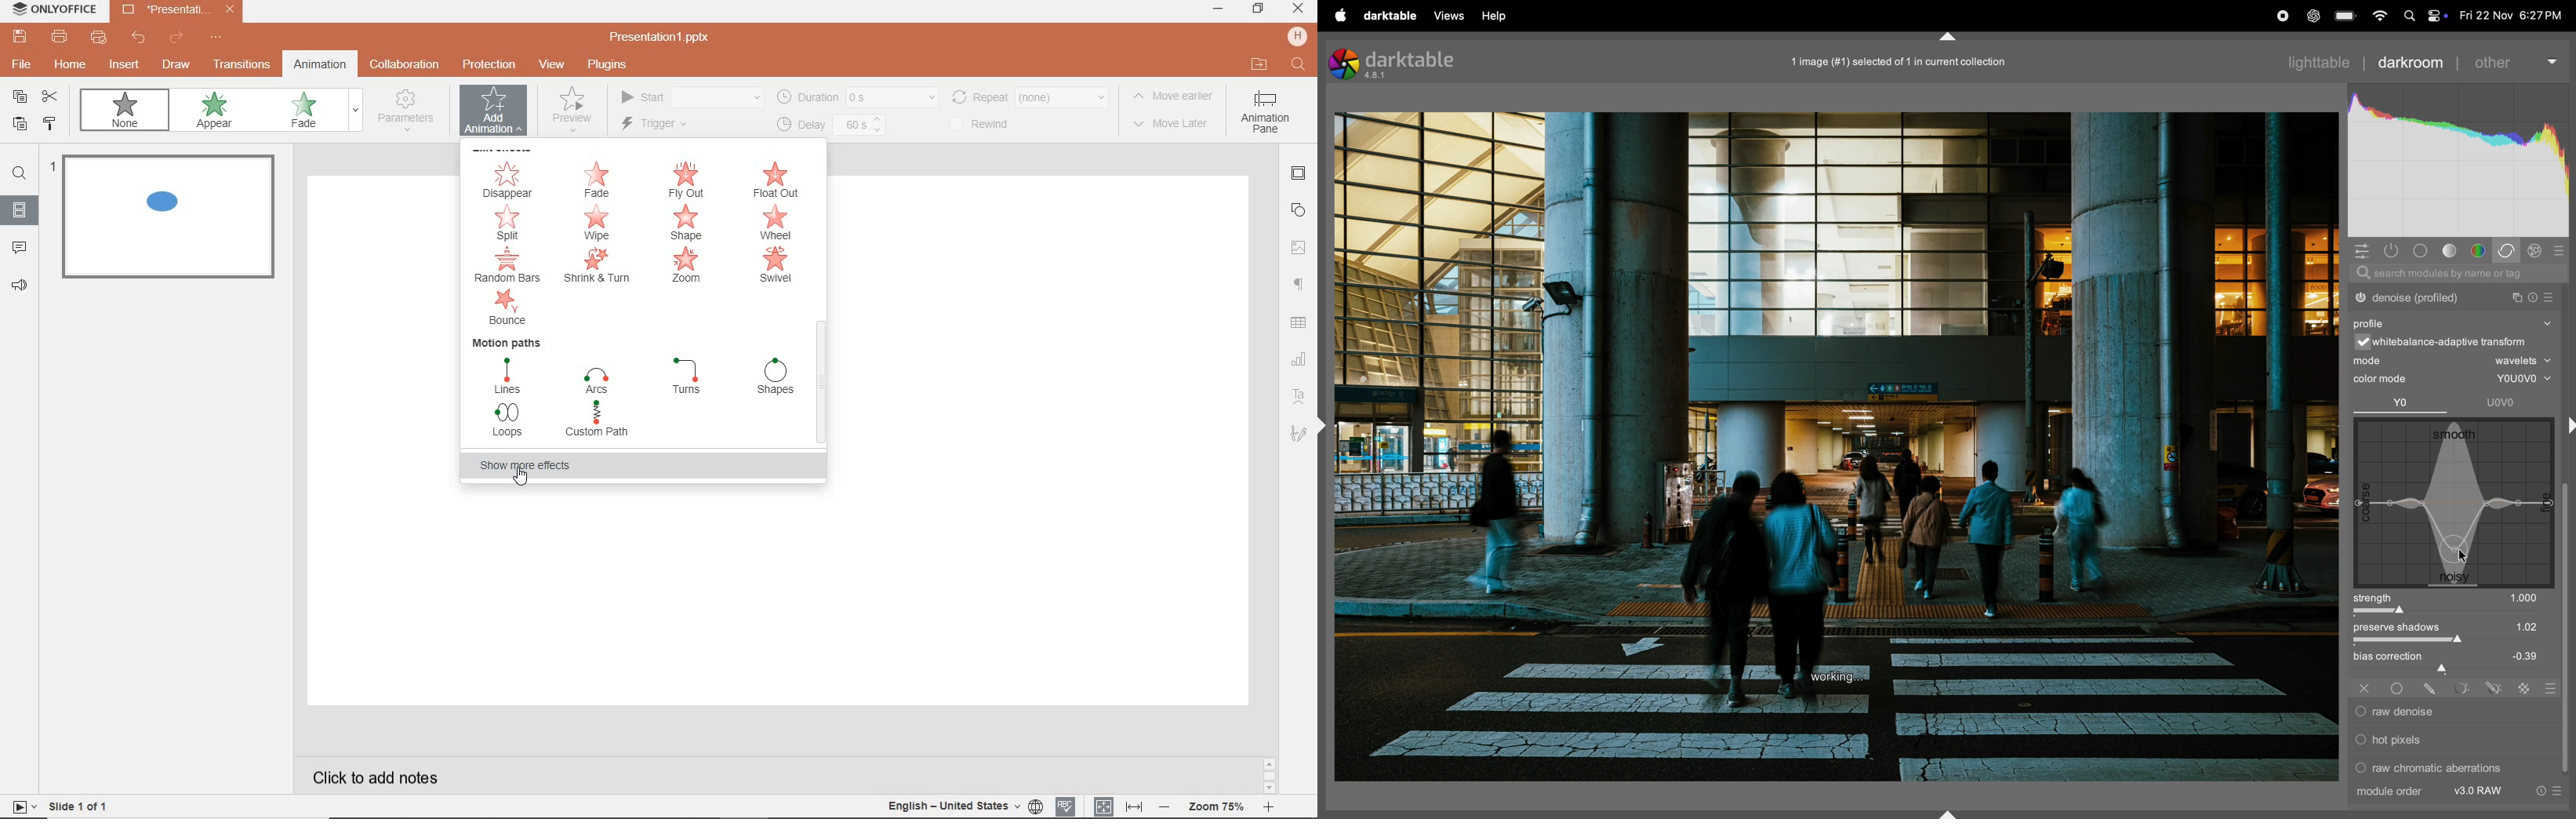 This screenshot has height=840, width=2576. Describe the element at coordinates (2379, 16) in the screenshot. I see `wifi` at that location.